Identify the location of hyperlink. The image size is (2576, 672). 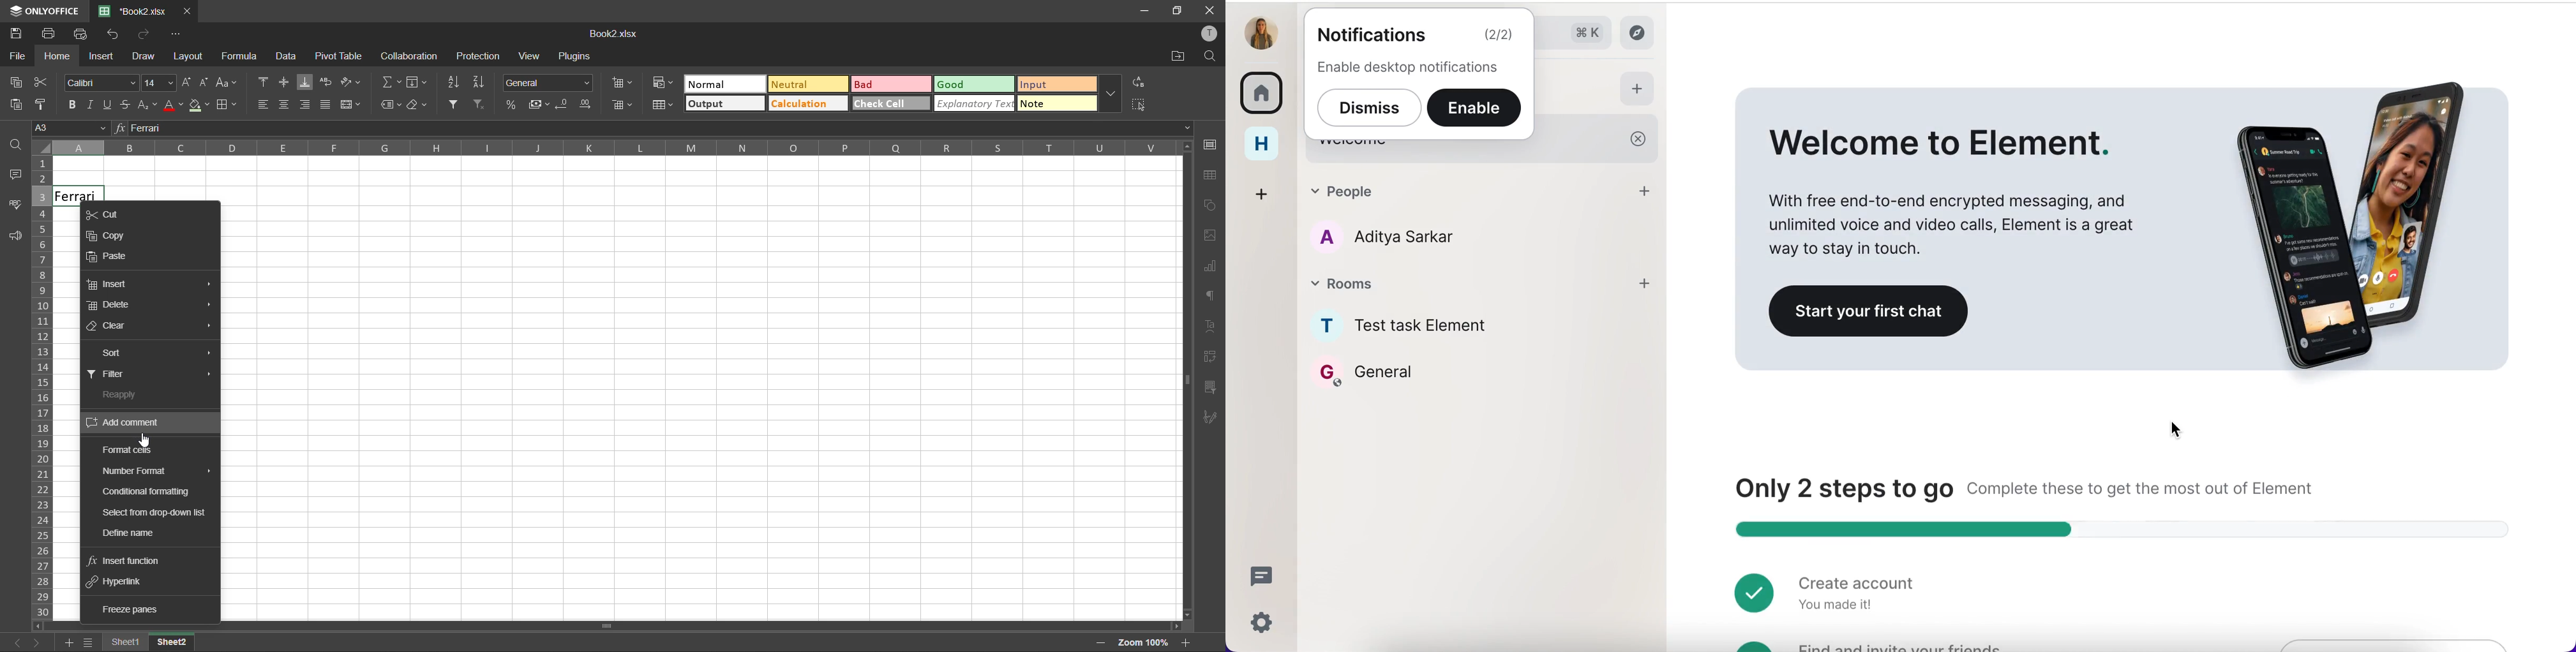
(117, 584).